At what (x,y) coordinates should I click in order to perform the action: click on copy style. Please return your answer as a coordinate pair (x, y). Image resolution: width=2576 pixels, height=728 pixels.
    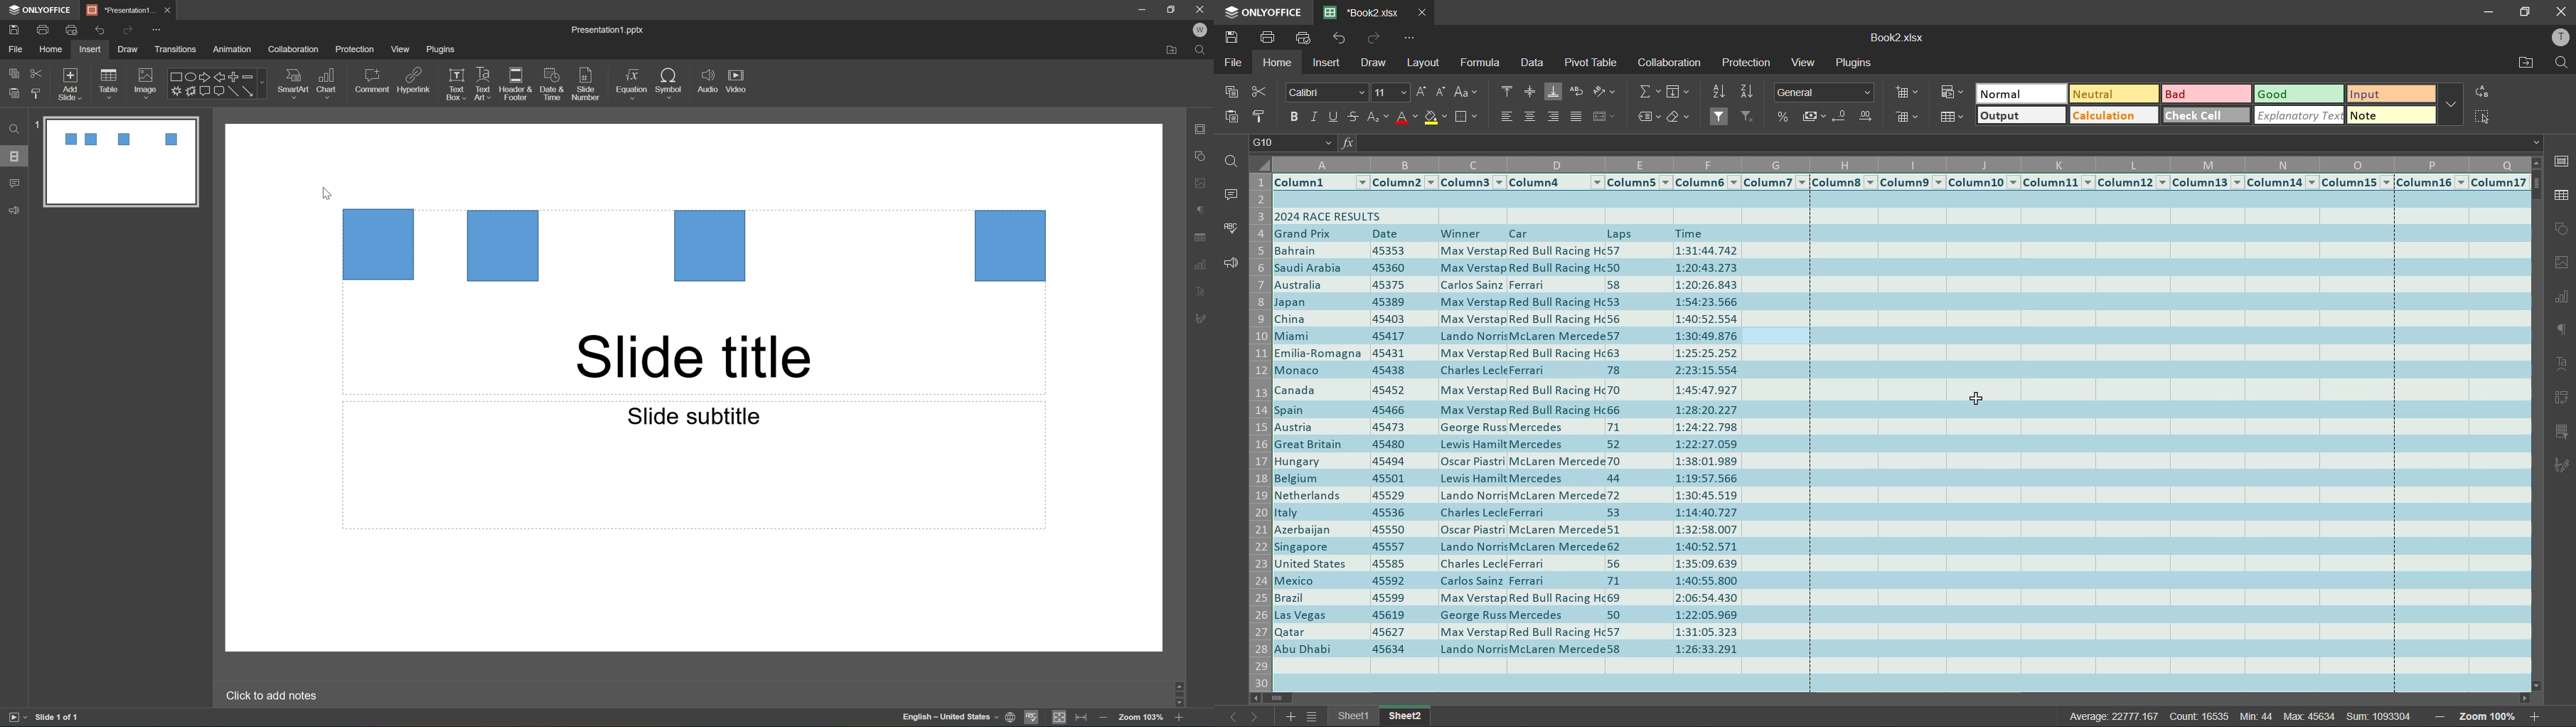
    Looking at the image, I should click on (37, 93).